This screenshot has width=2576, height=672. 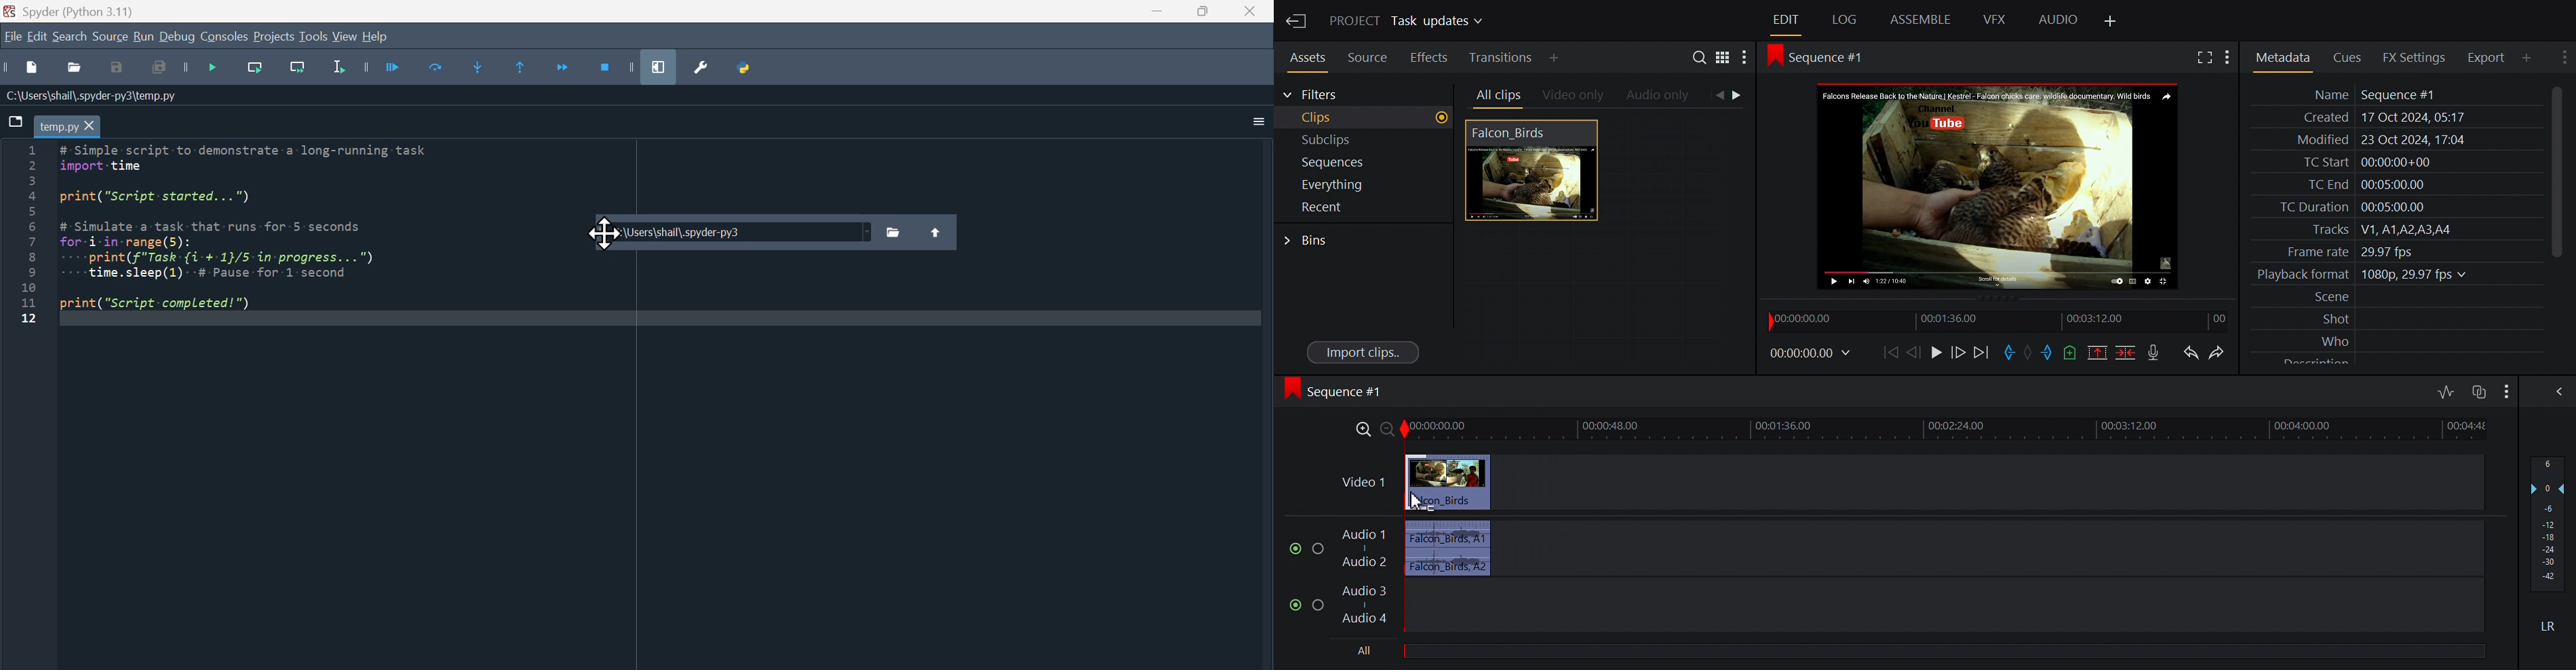 What do you see at coordinates (2231, 58) in the screenshot?
I see `Show settings menu` at bounding box center [2231, 58].